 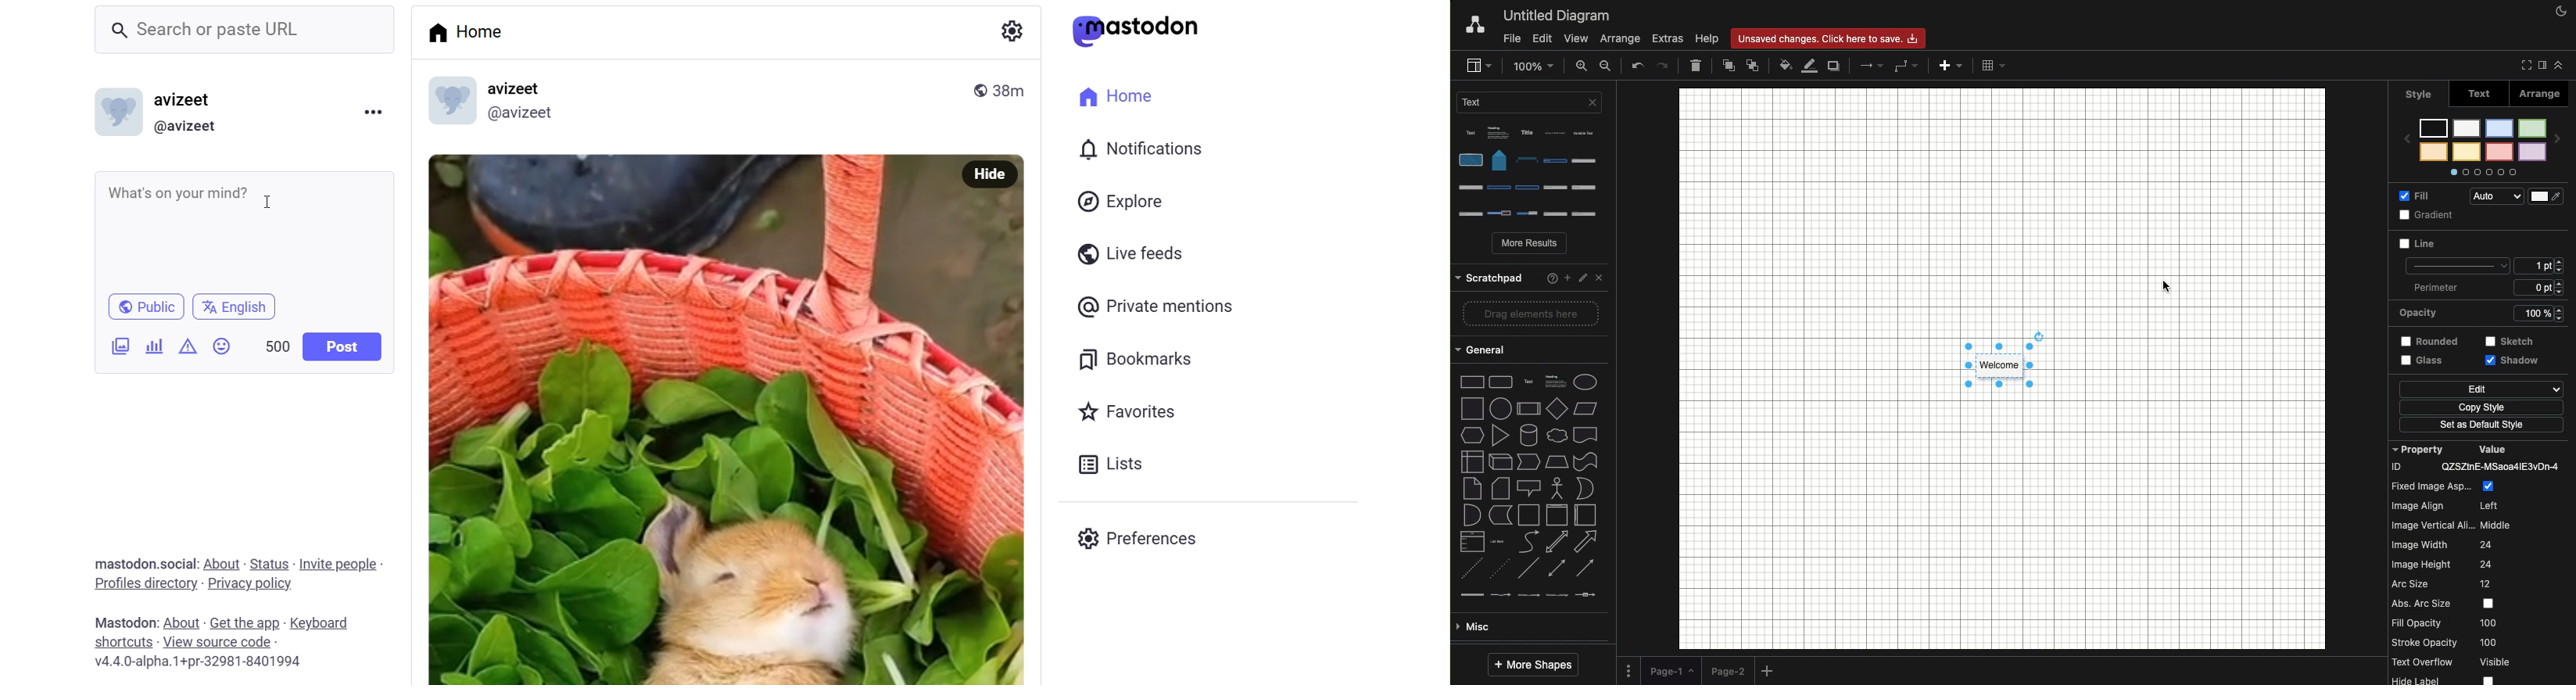 I want to click on Unselected, so click(x=2418, y=247).